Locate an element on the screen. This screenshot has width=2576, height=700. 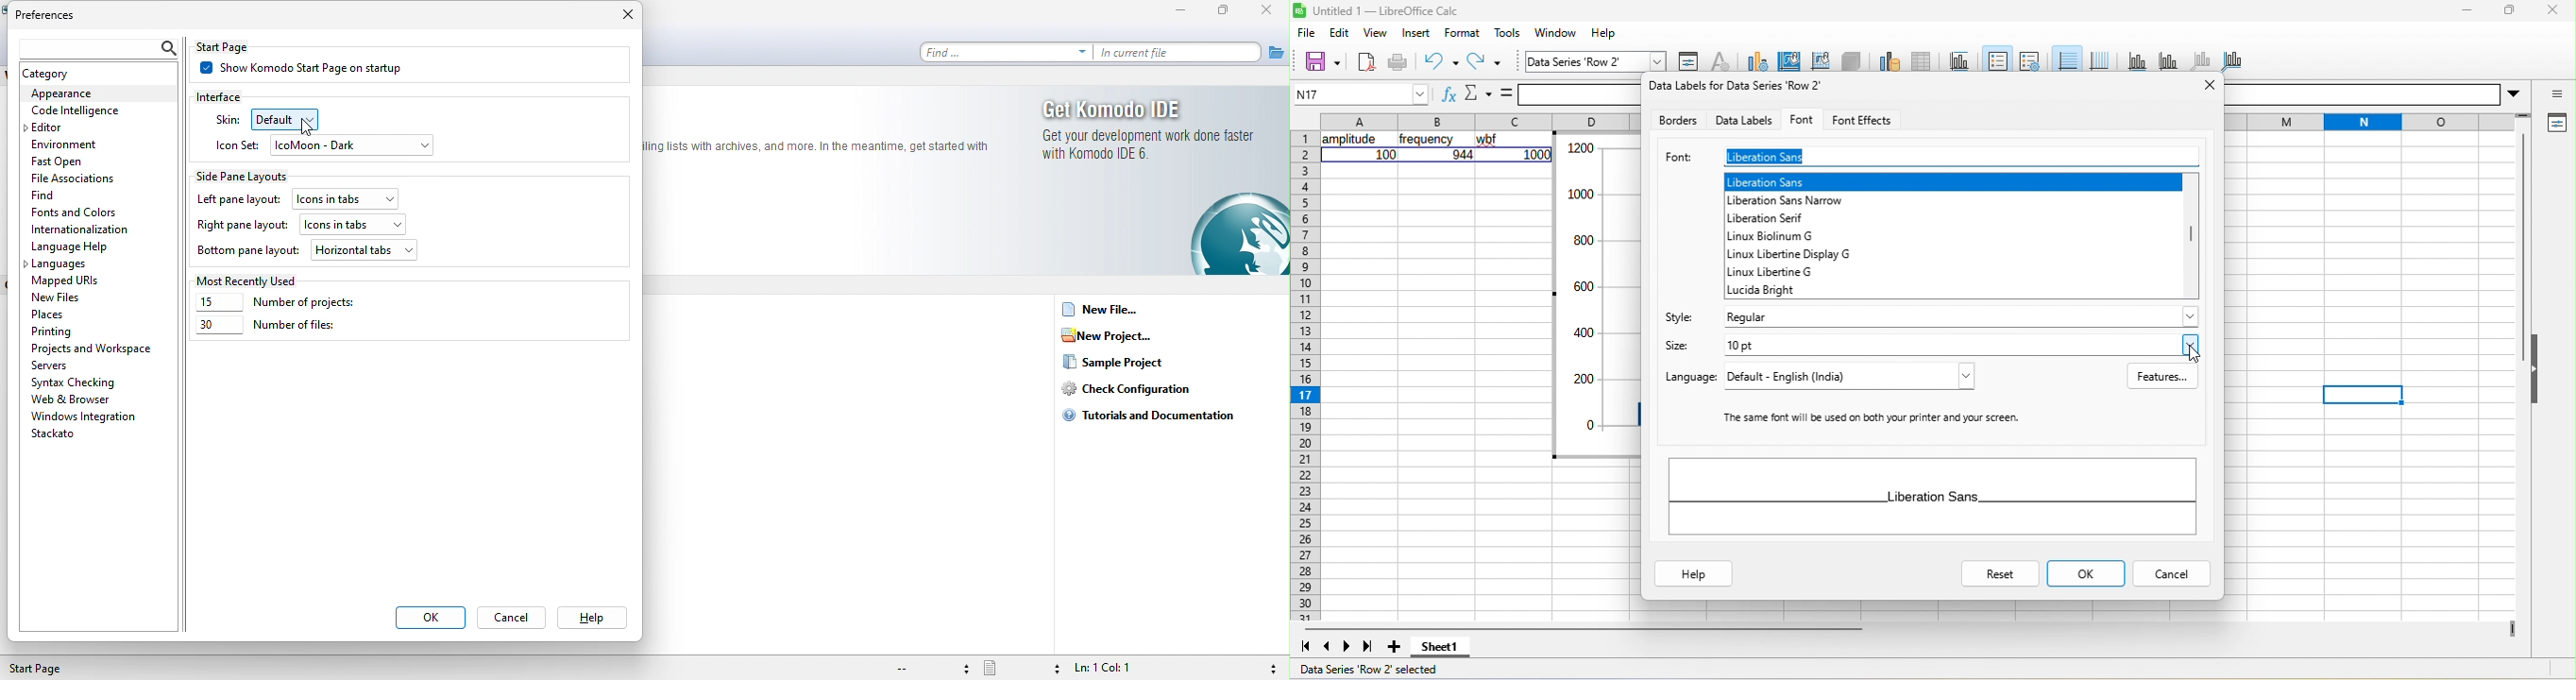
minimize is located at coordinates (2465, 9).